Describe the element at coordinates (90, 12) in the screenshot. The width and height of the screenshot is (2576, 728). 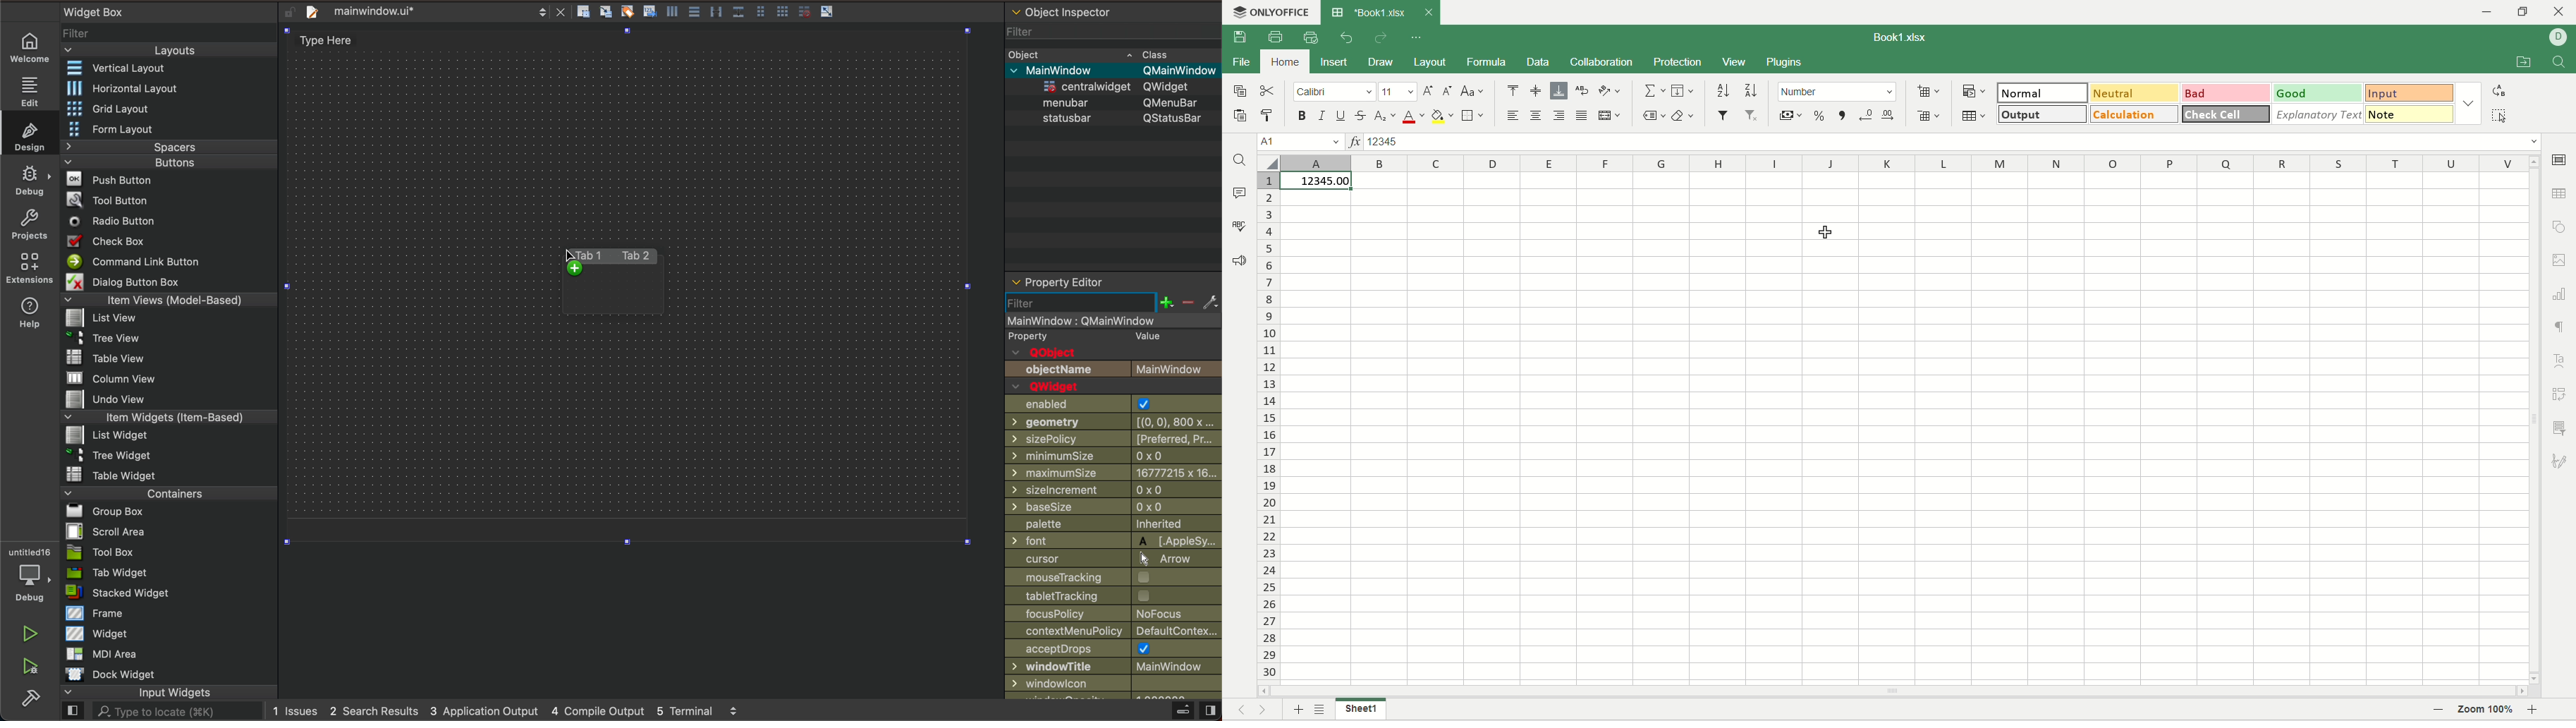
I see `Widget Box` at that location.